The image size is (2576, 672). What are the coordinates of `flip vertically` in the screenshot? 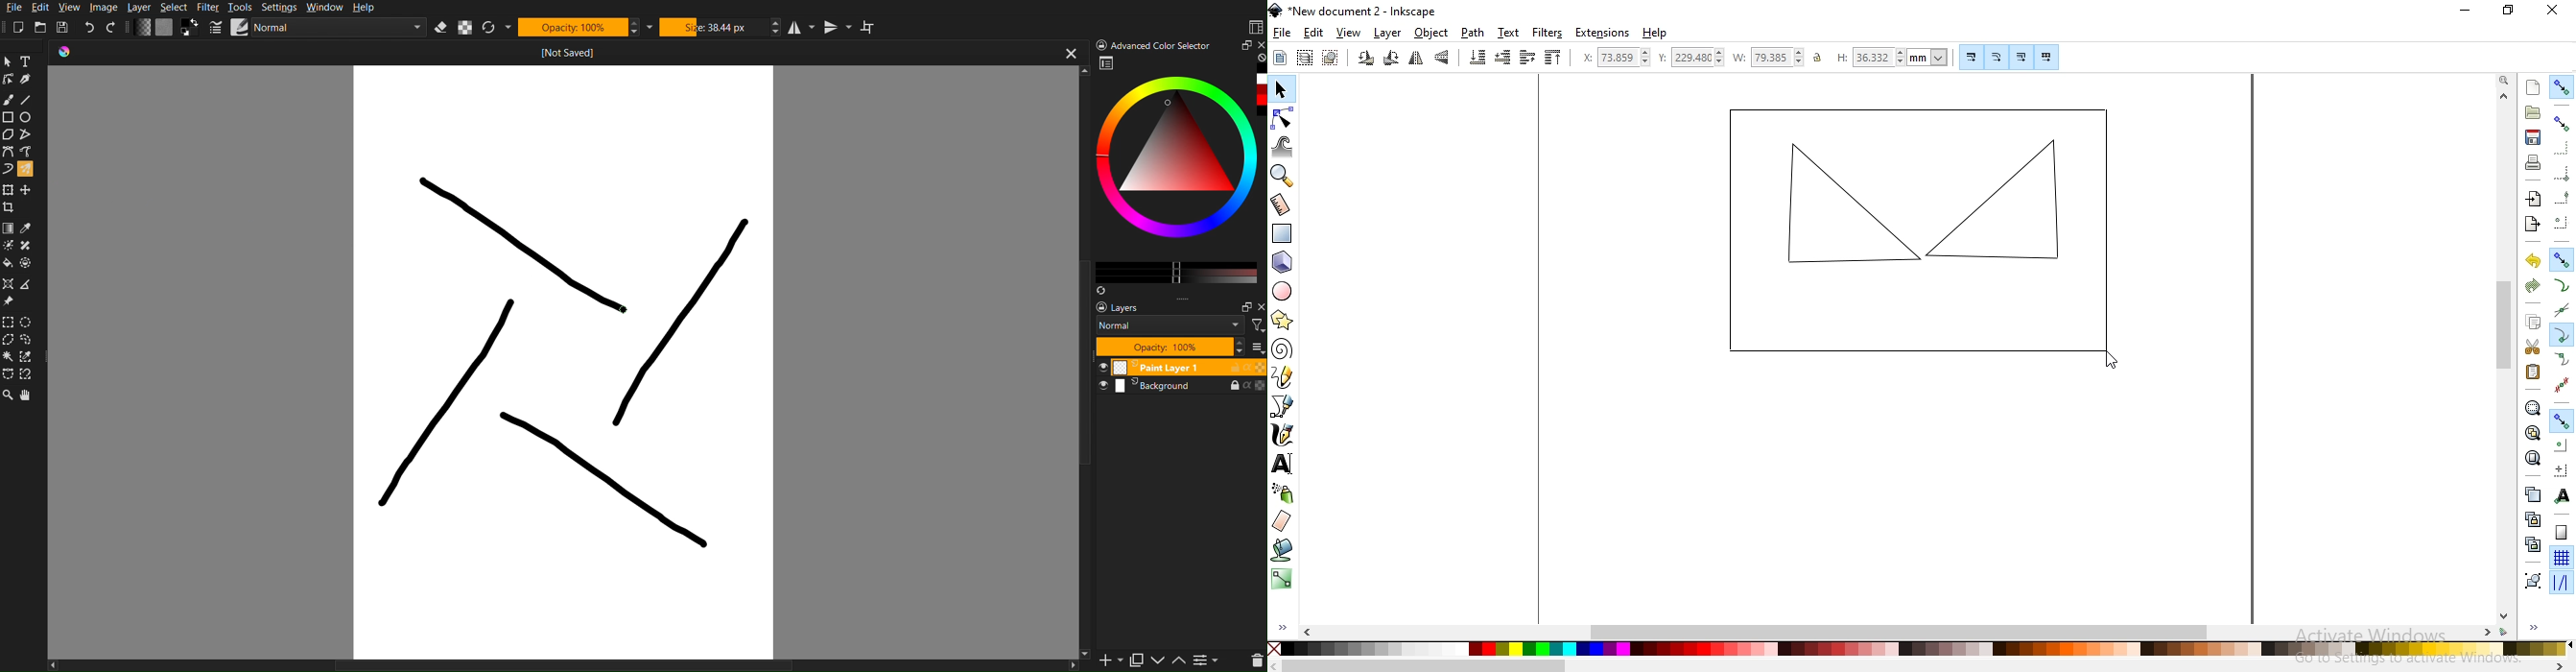 It's located at (1443, 59).